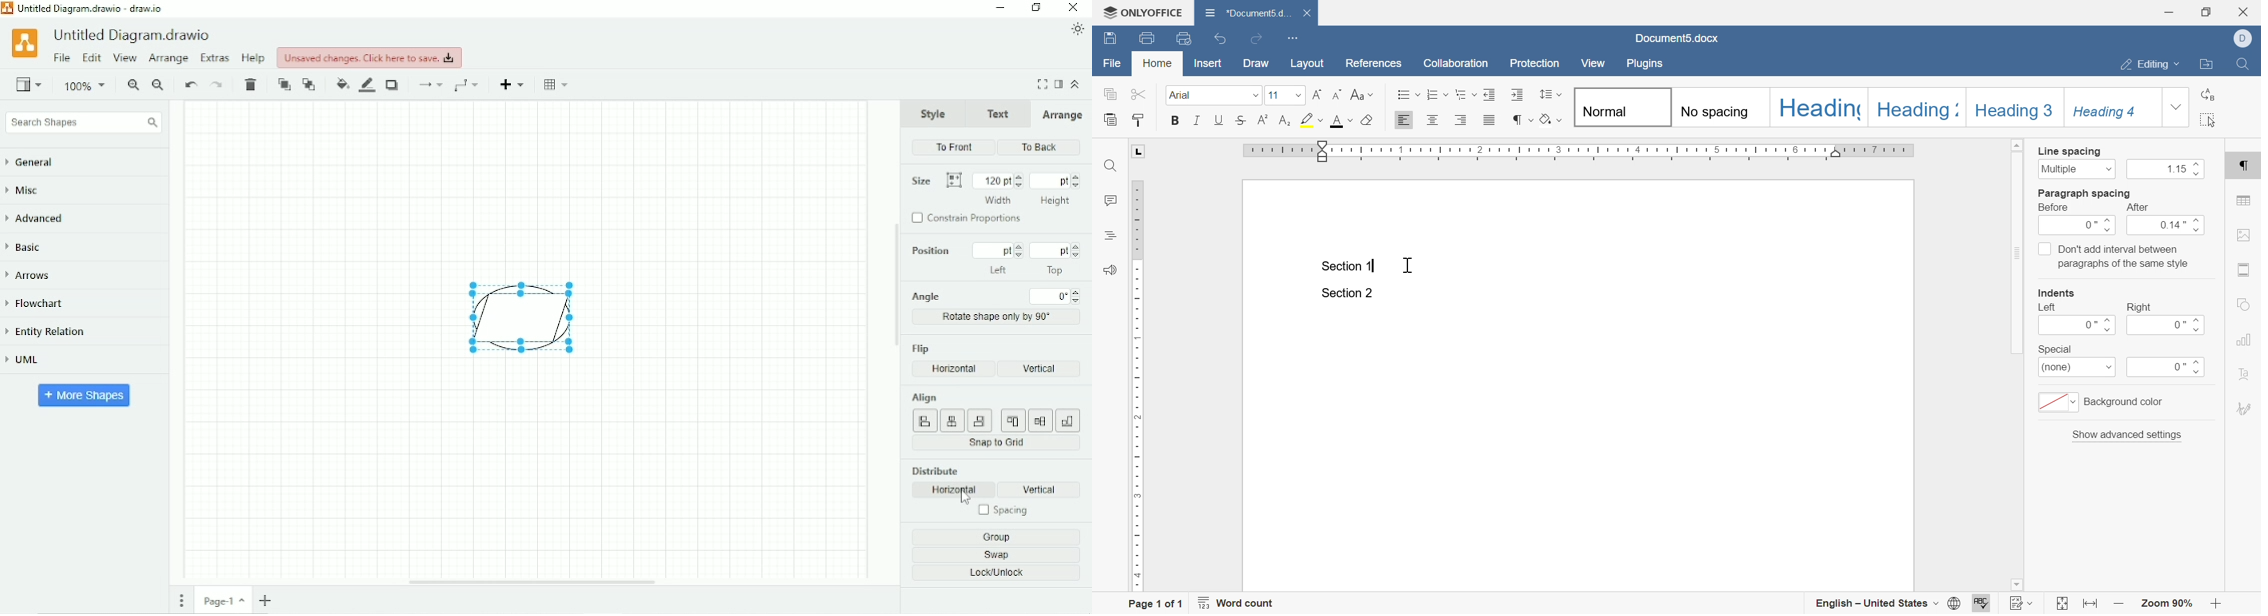 The image size is (2268, 616). I want to click on document5.docx, so click(1676, 38).